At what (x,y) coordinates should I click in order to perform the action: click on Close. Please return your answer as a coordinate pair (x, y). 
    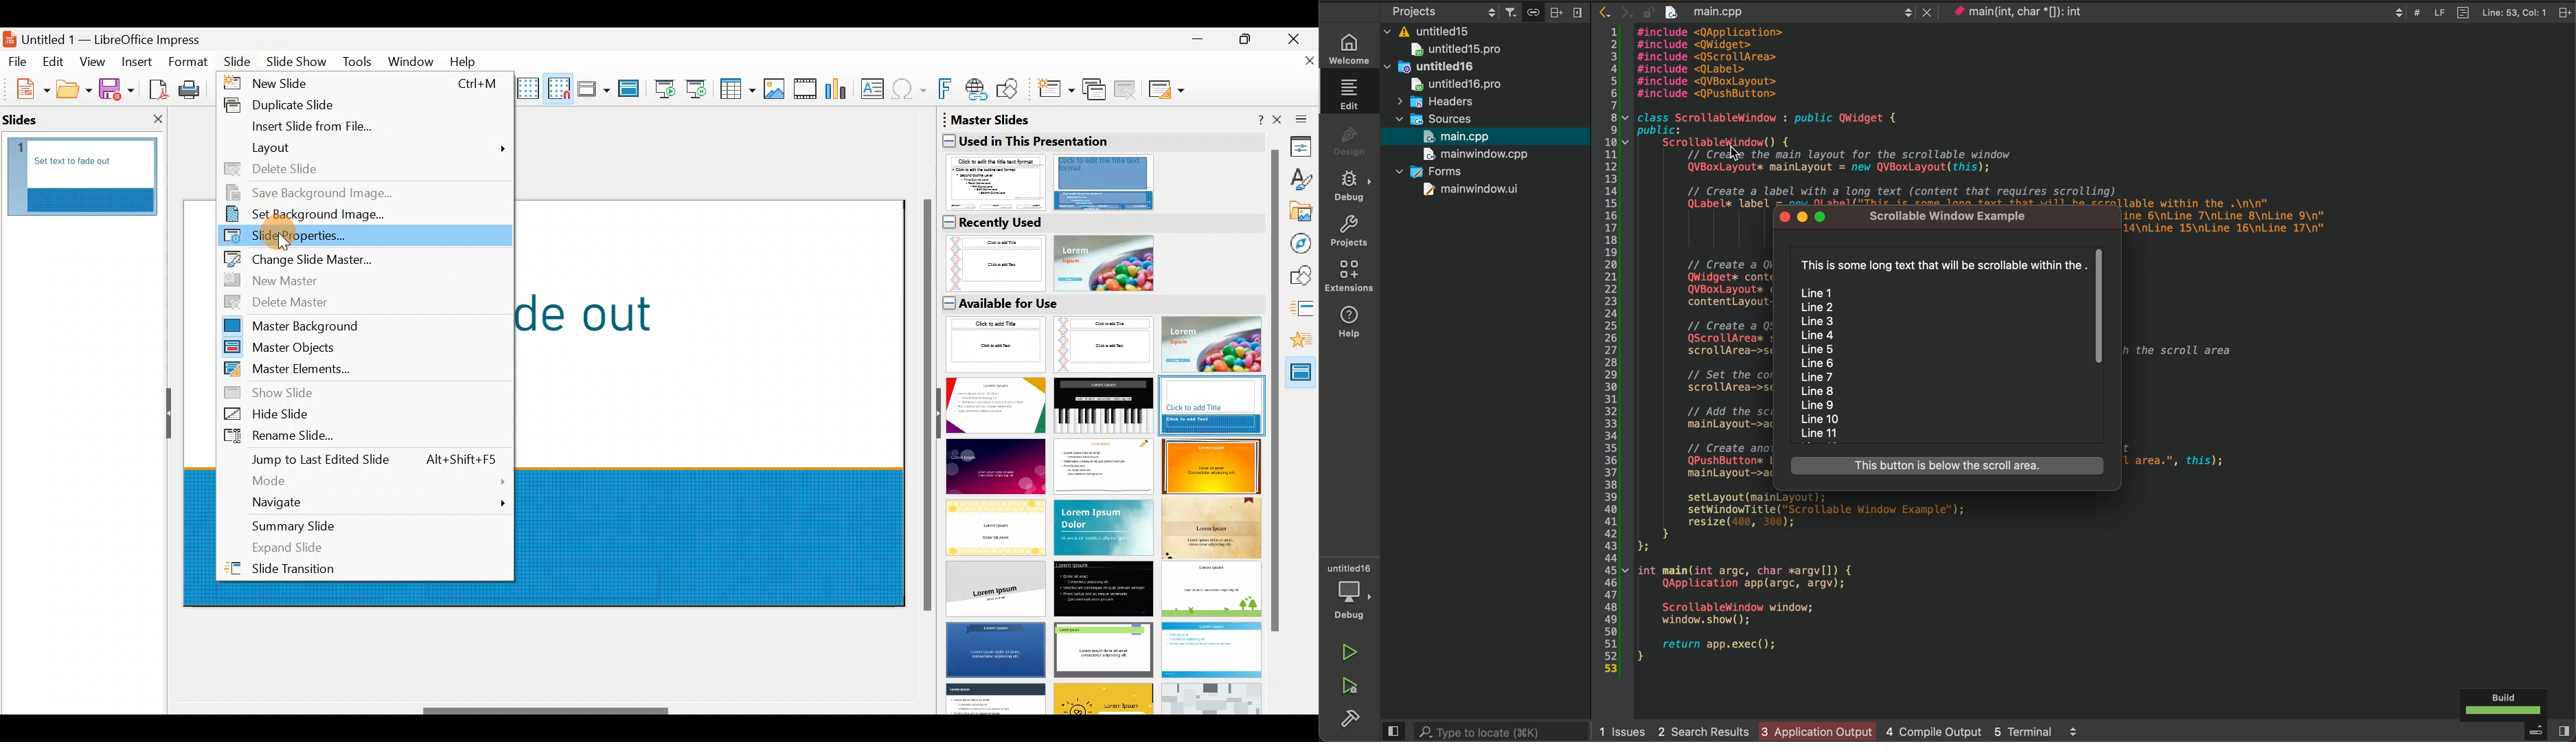
    Looking at the image, I should click on (1299, 37).